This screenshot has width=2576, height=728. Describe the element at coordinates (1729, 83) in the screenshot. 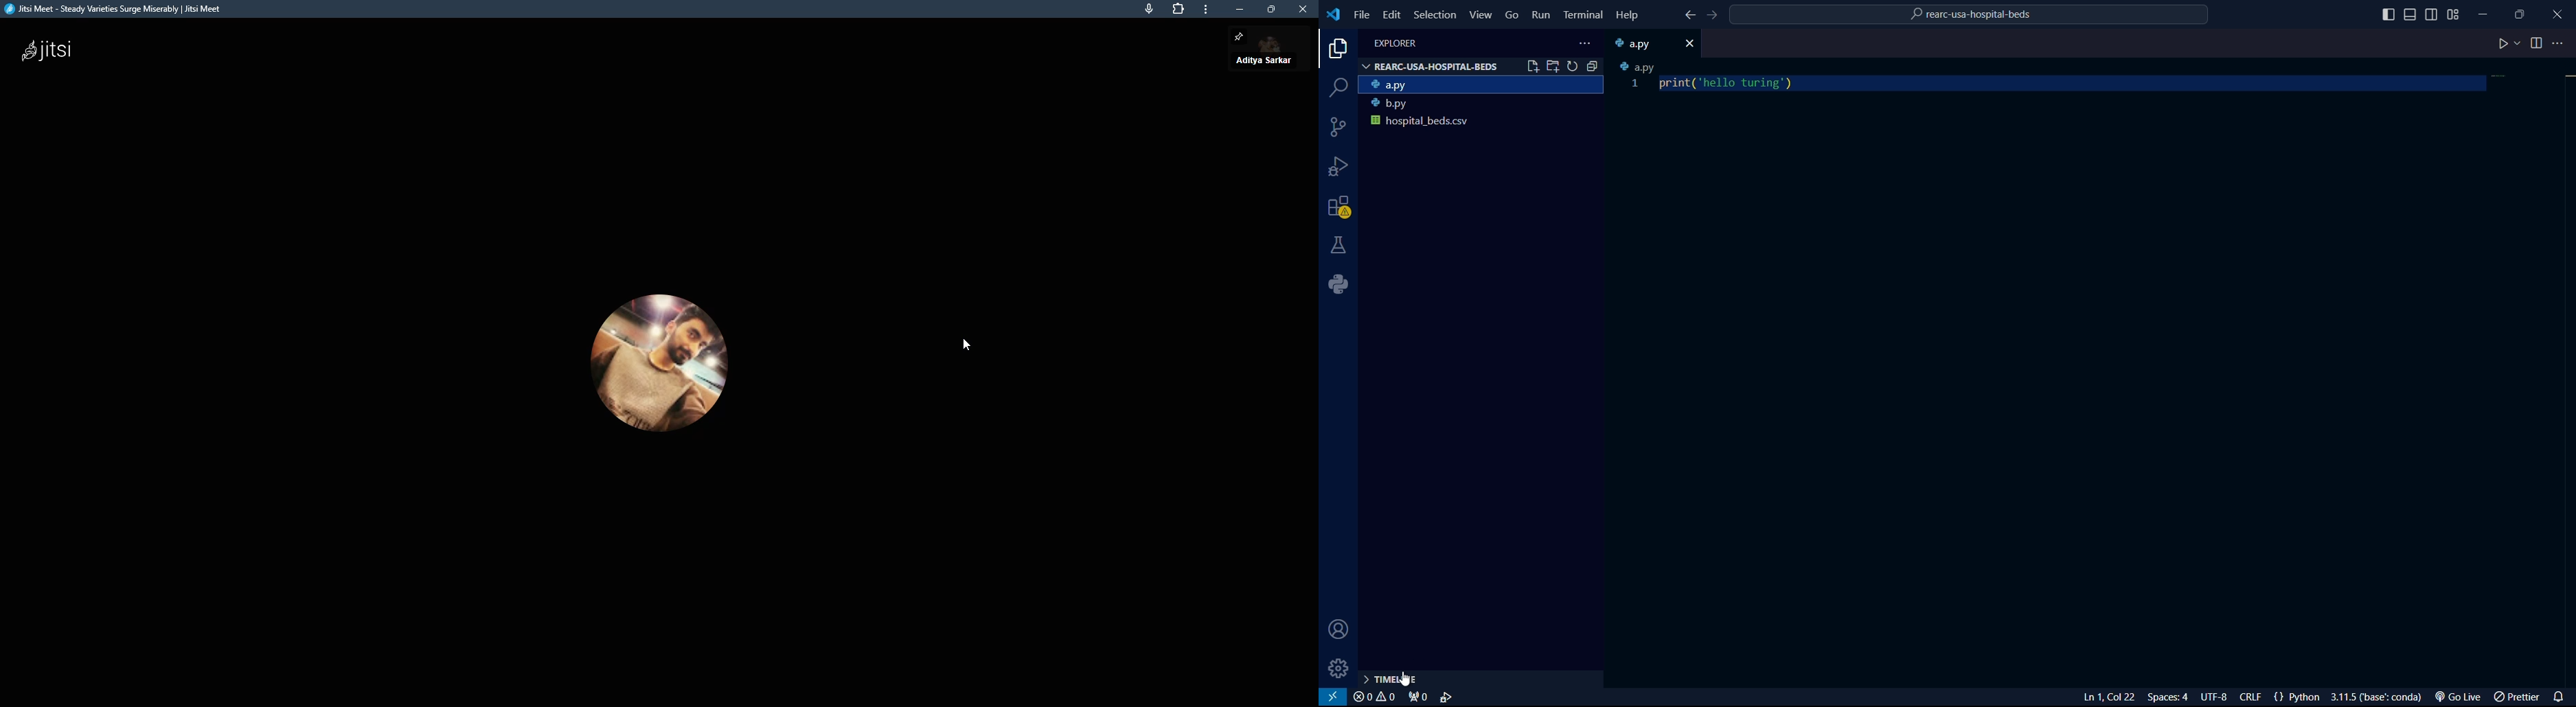

I see `code` at that location.